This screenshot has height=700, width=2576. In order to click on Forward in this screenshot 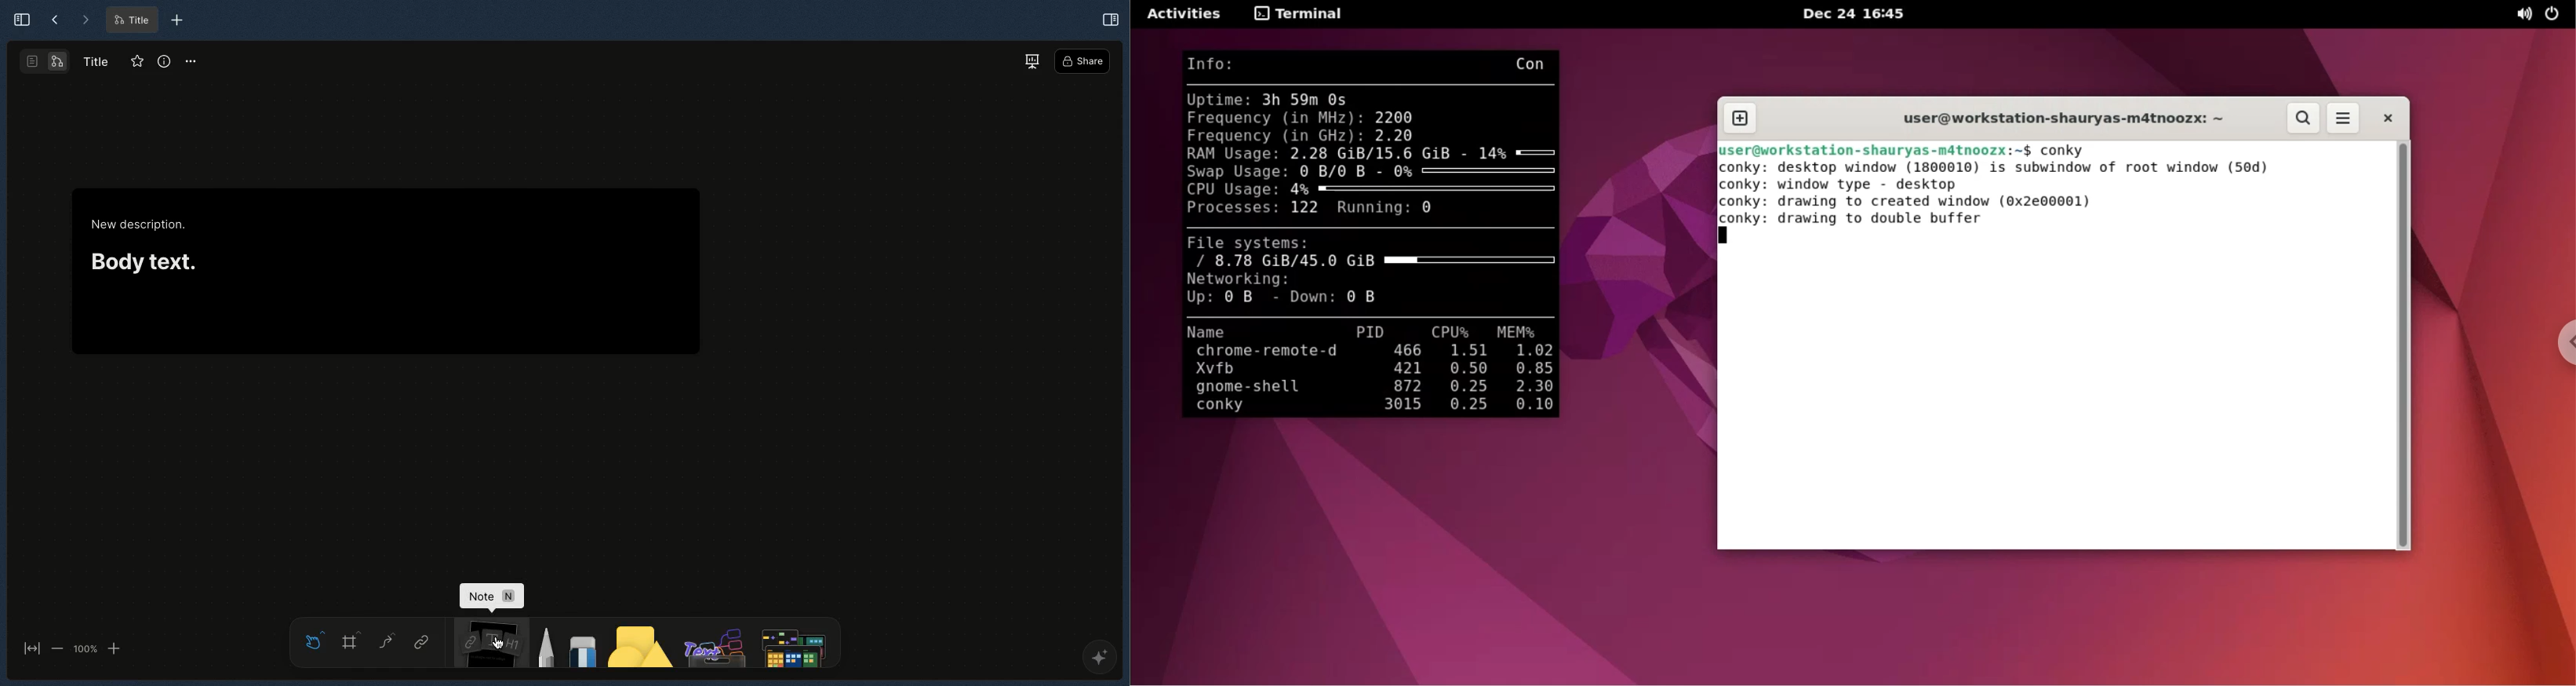, I will do `click(85, 20)`.